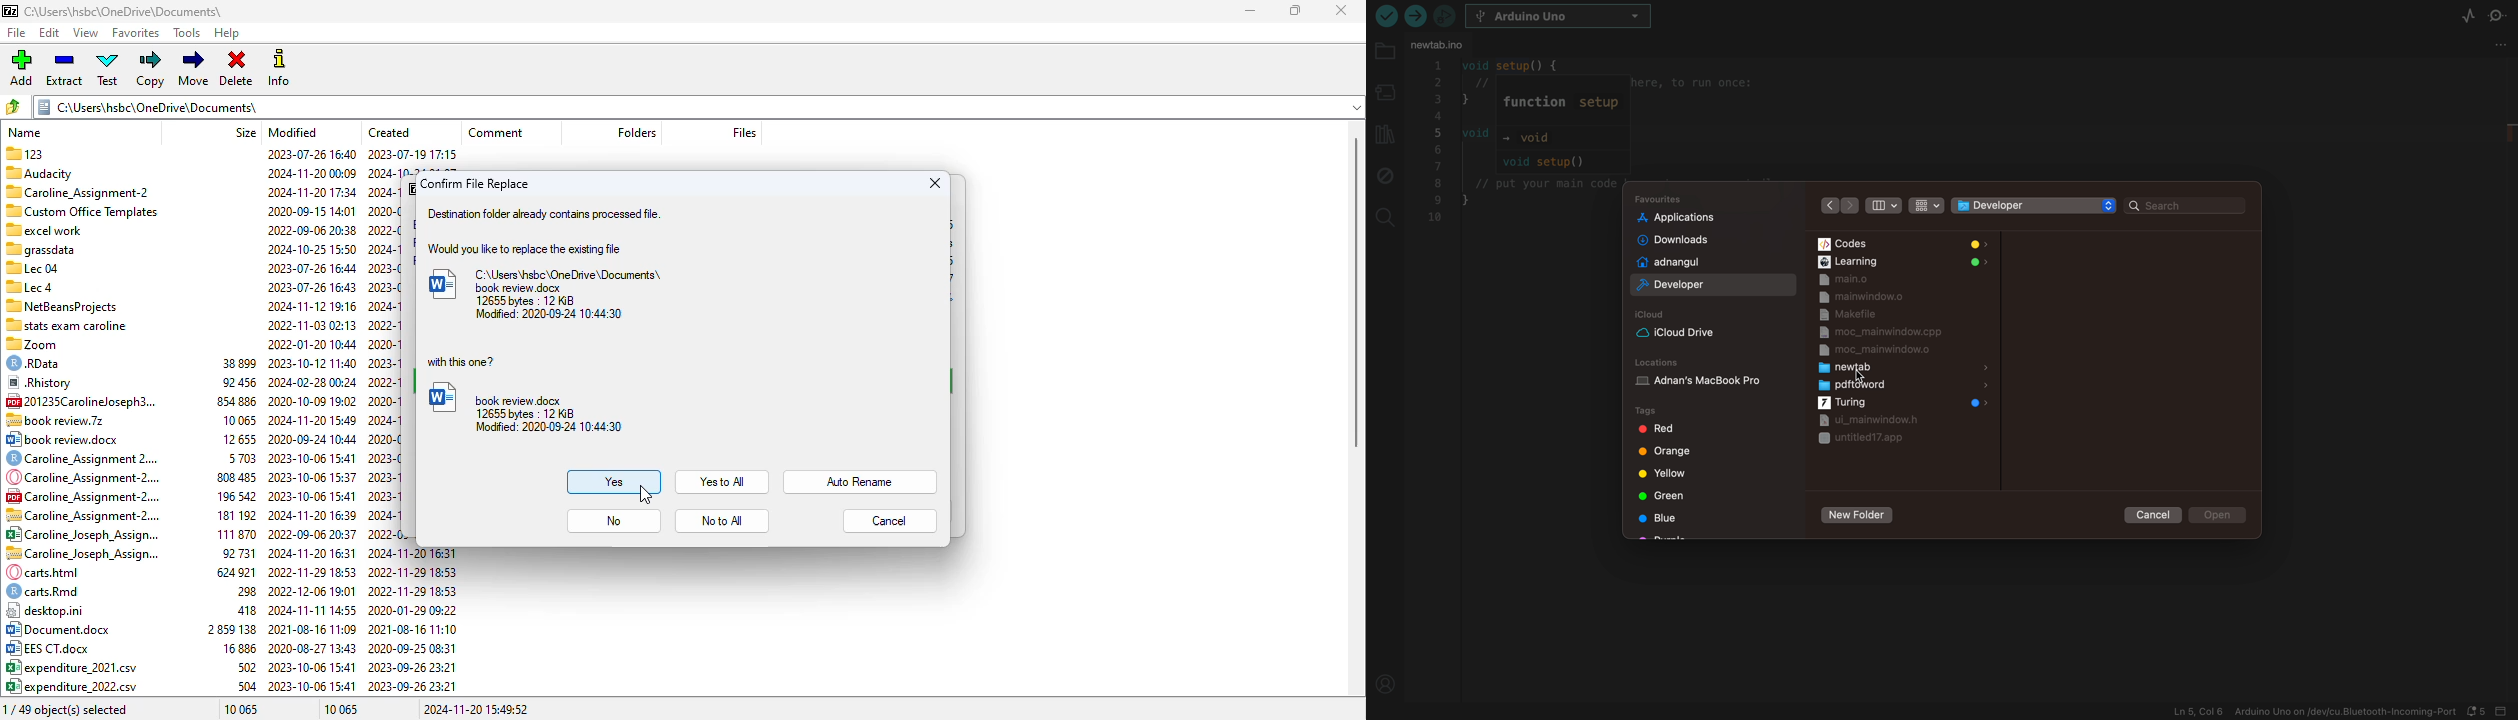 This screenshot has height=728, width=2520. What do you see at coordinates (2150, 514) in the screenshot?
I see `cancel` at bounding box center [2150, 514].